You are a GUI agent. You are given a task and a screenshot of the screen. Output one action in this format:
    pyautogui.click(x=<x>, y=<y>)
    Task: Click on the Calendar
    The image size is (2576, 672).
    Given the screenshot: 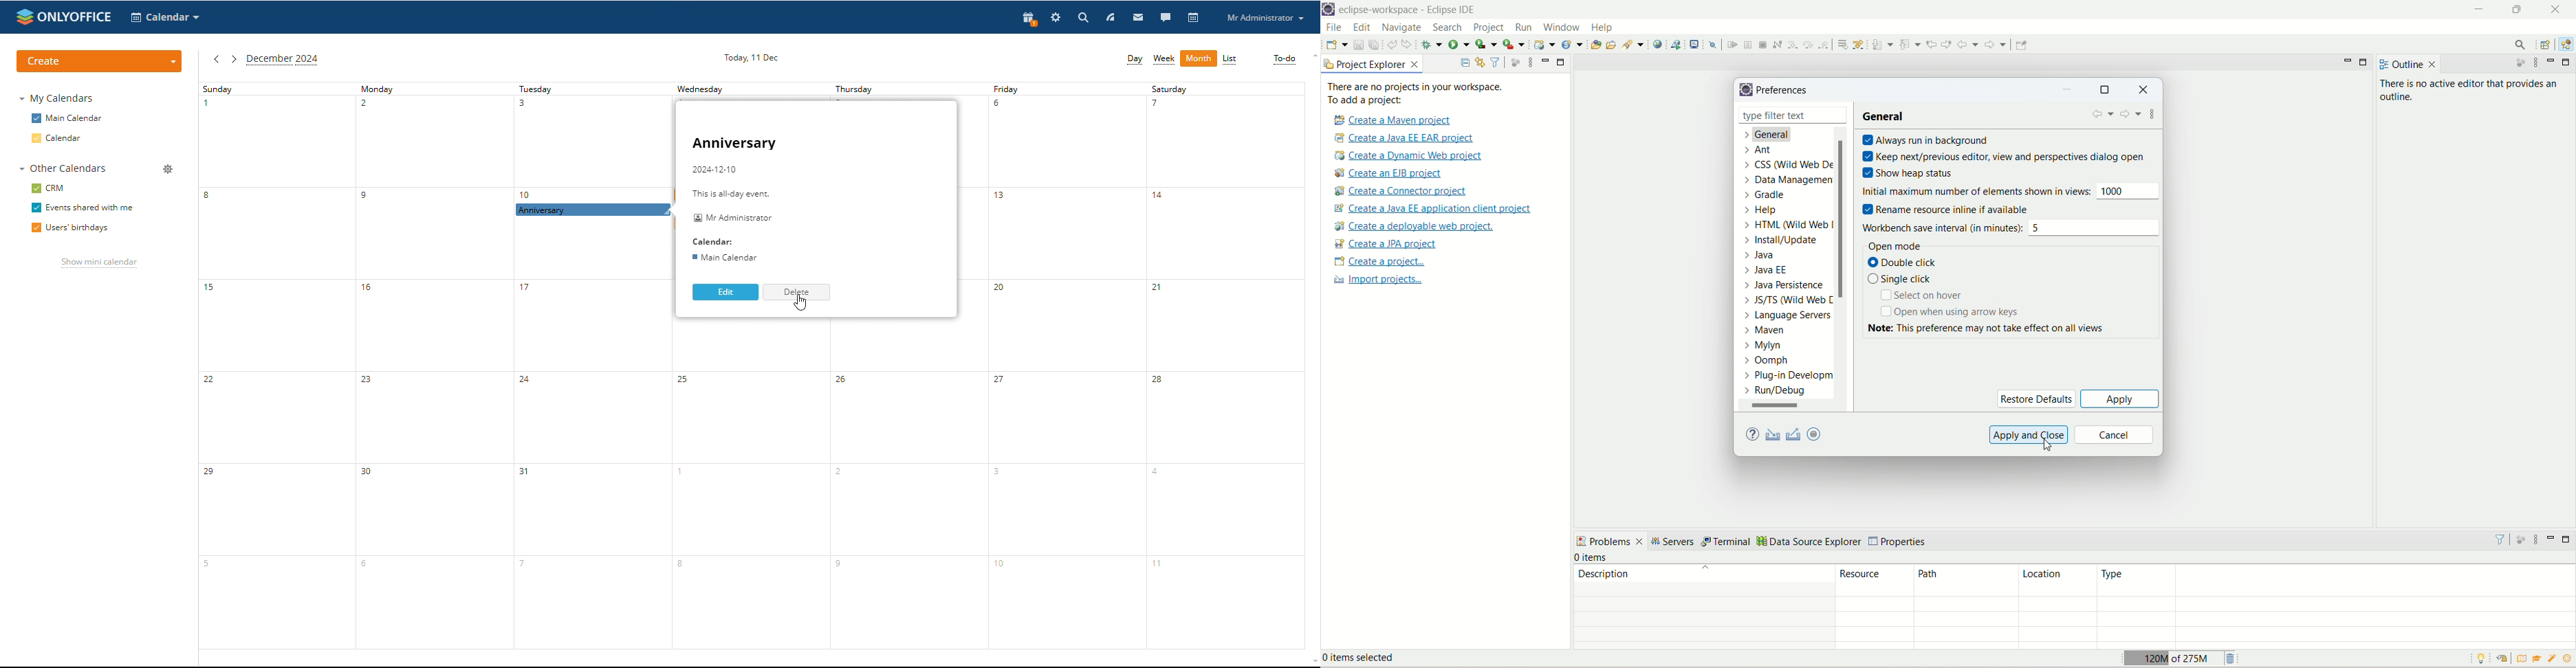 What is the action you would take?
    pyautogui.click(x=713, y=241)
    